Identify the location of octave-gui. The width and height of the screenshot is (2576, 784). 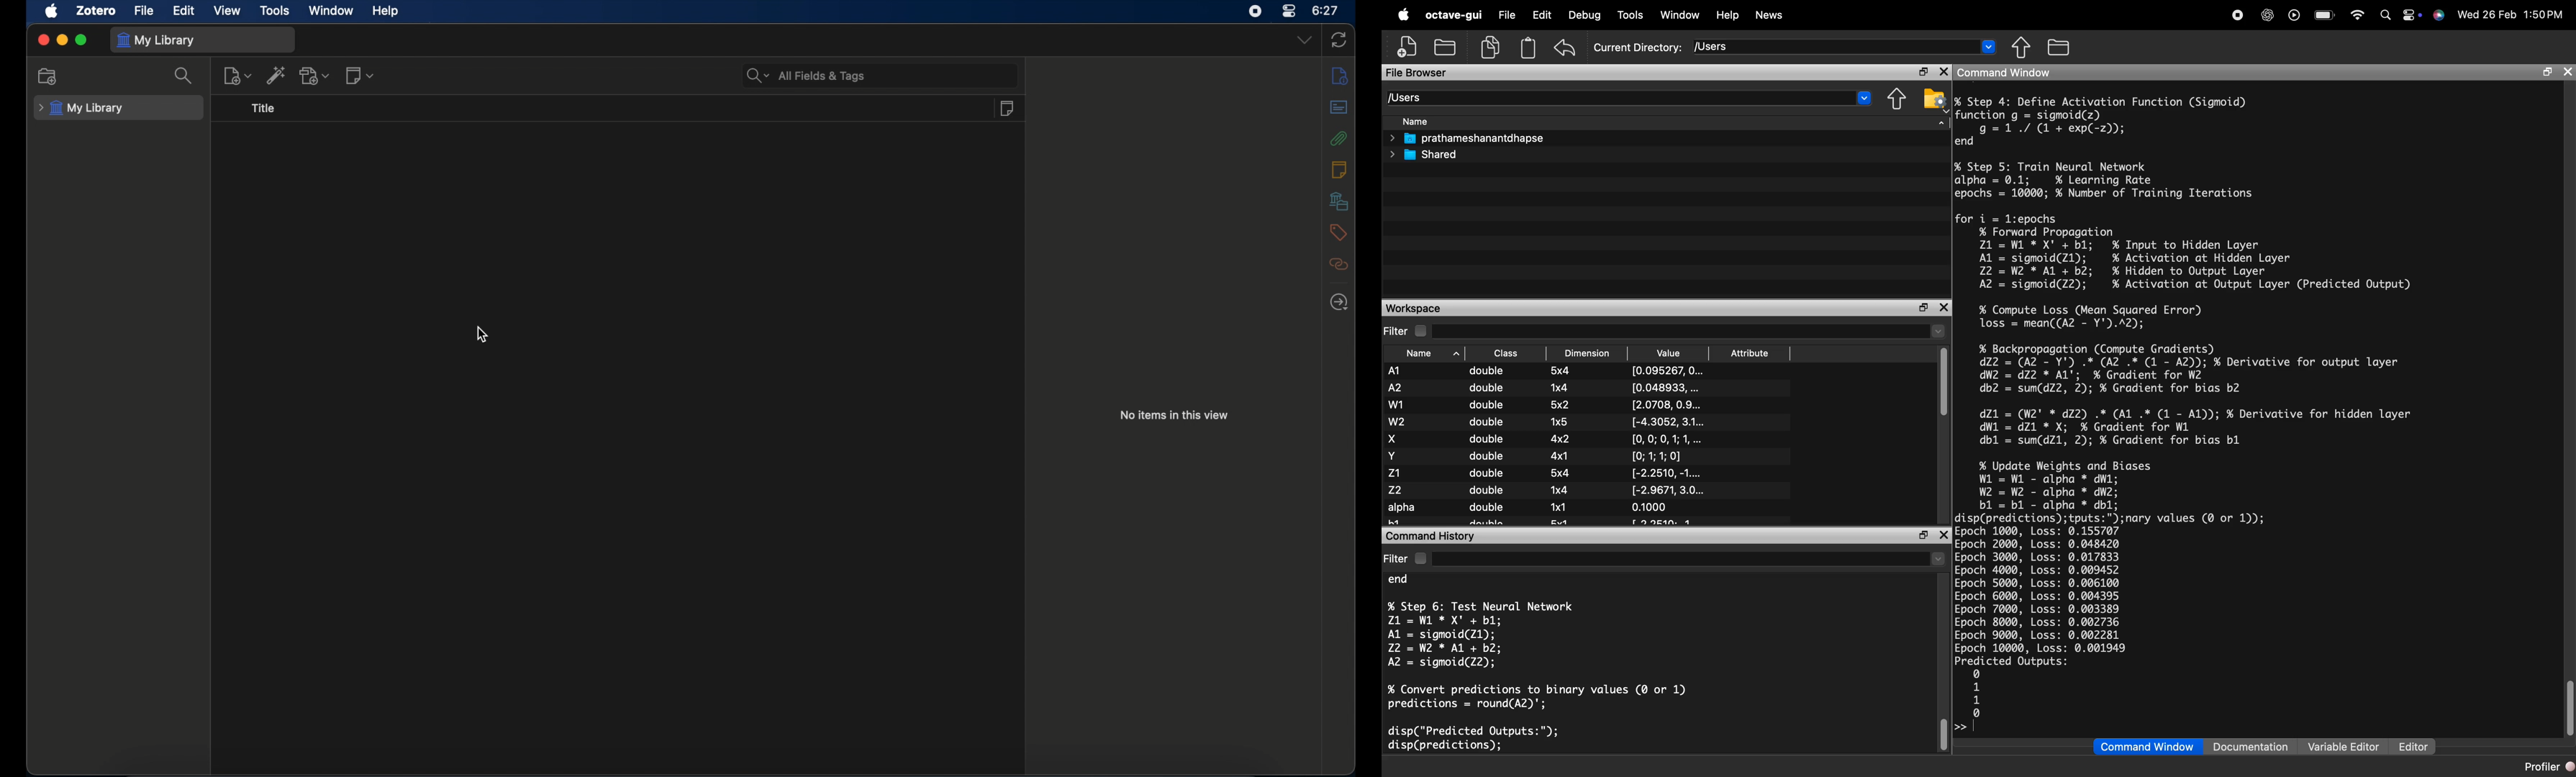
(1456, 15).